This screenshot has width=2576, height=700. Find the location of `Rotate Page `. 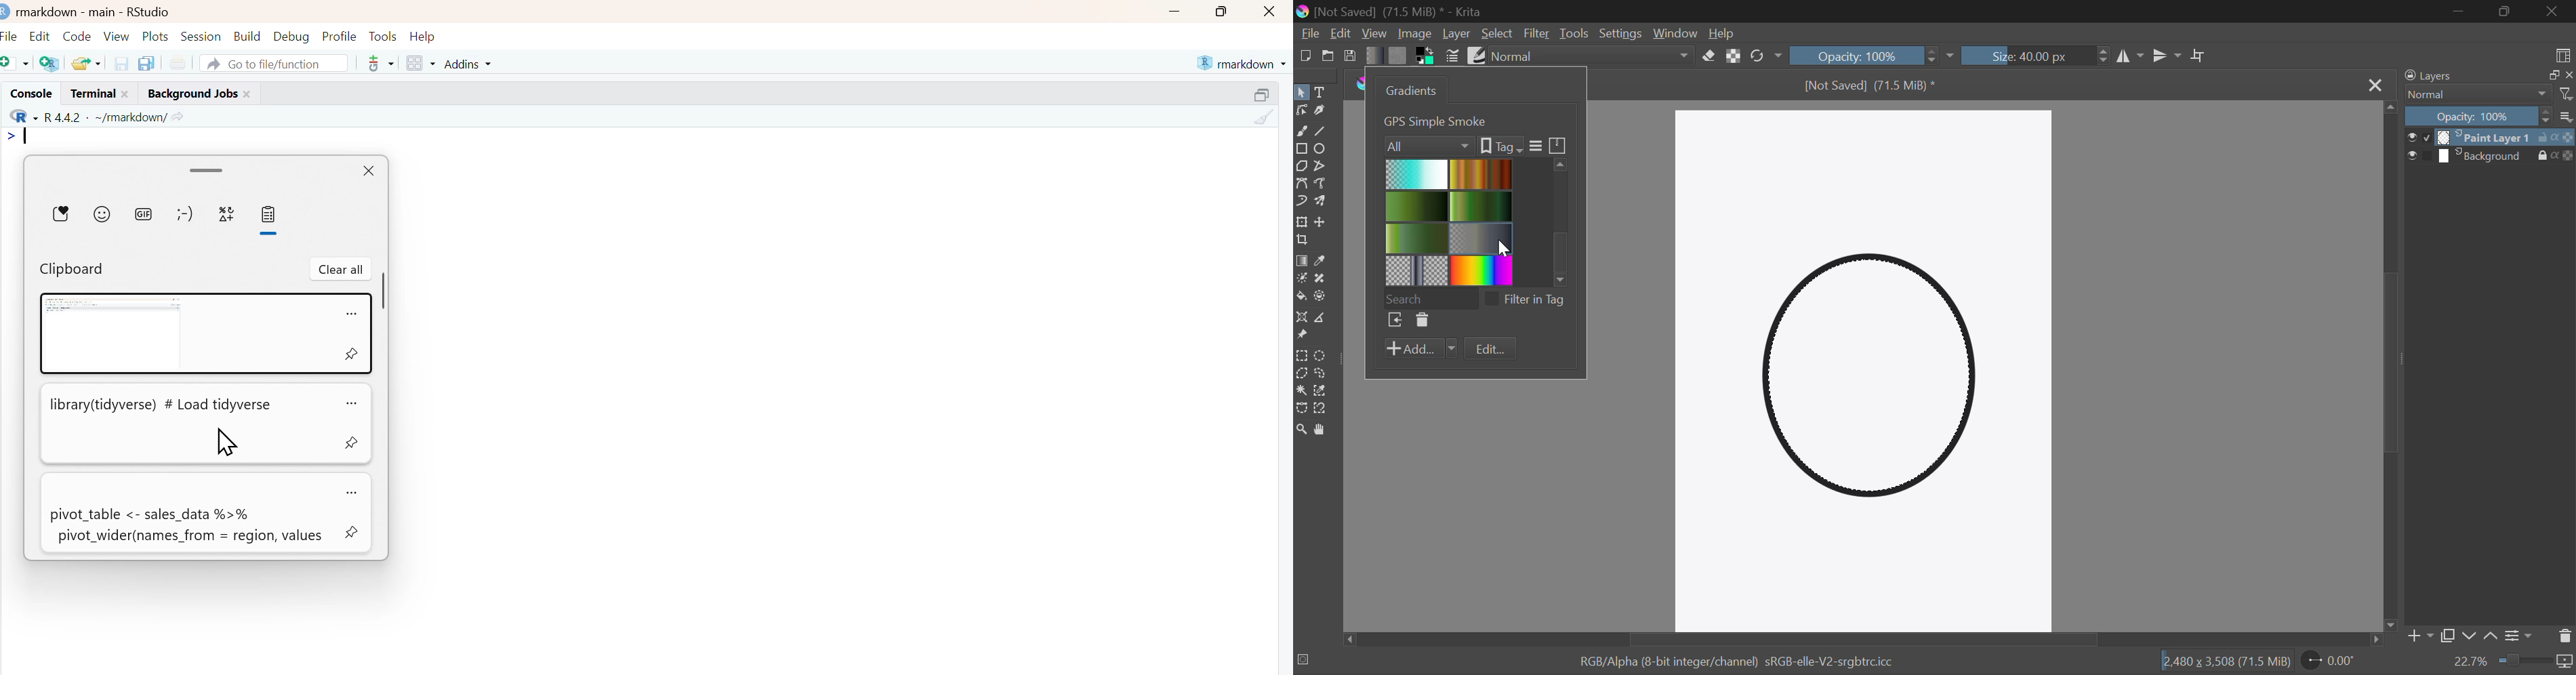

Rotate Page  is located at coordinates (2328, 660).